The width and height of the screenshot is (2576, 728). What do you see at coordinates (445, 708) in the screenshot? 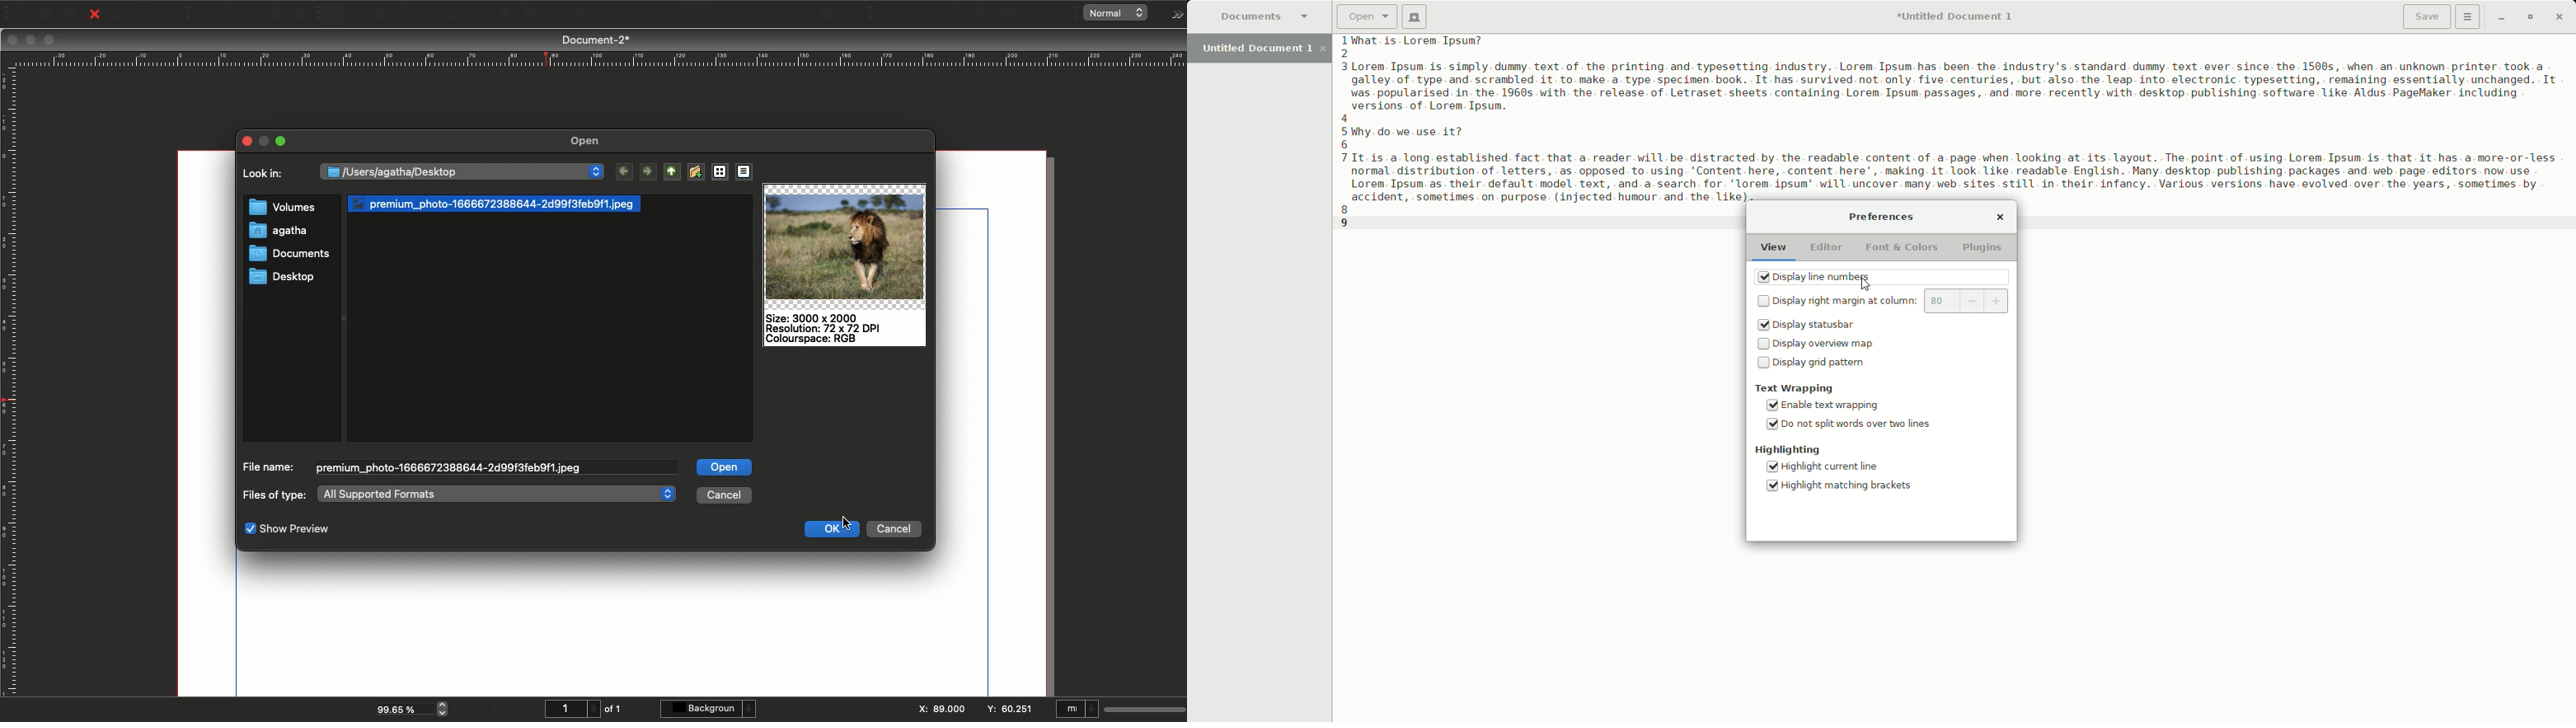
I see `zoom in and out` at bounding box center [445, 708].